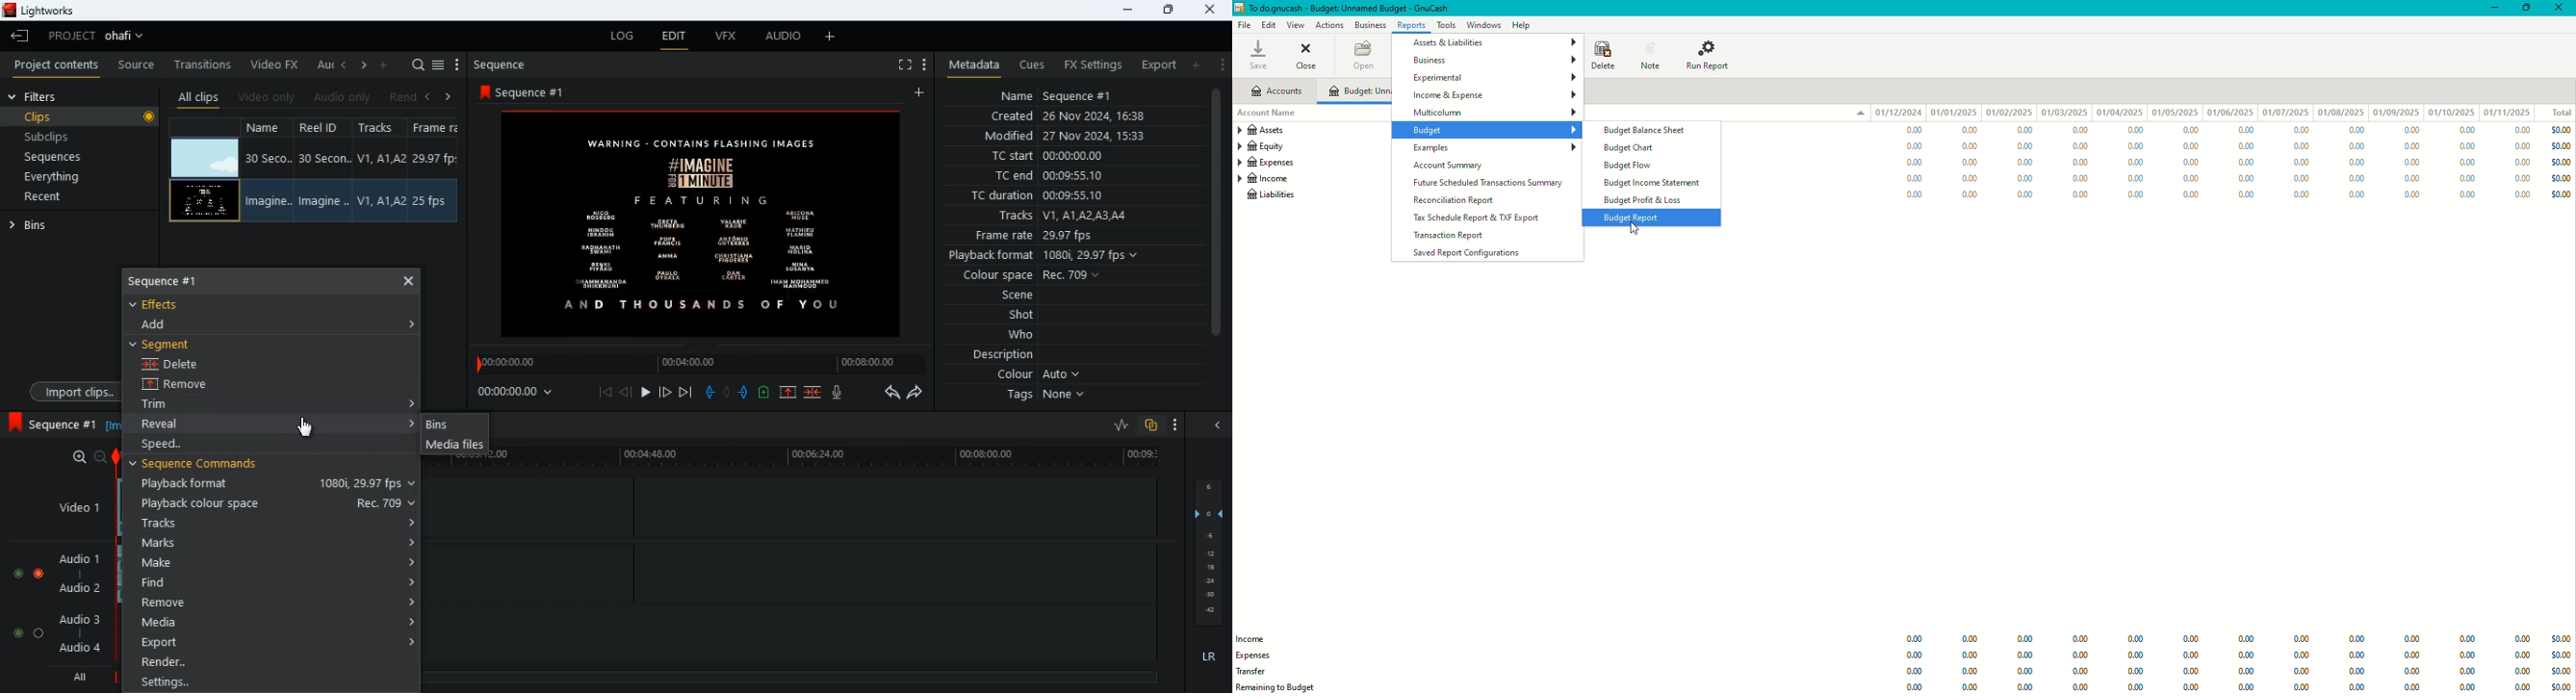  What do you see at coordinates (1055, 176) in the screenshot?
I see `tc end` at bounding box center [1055, 176].